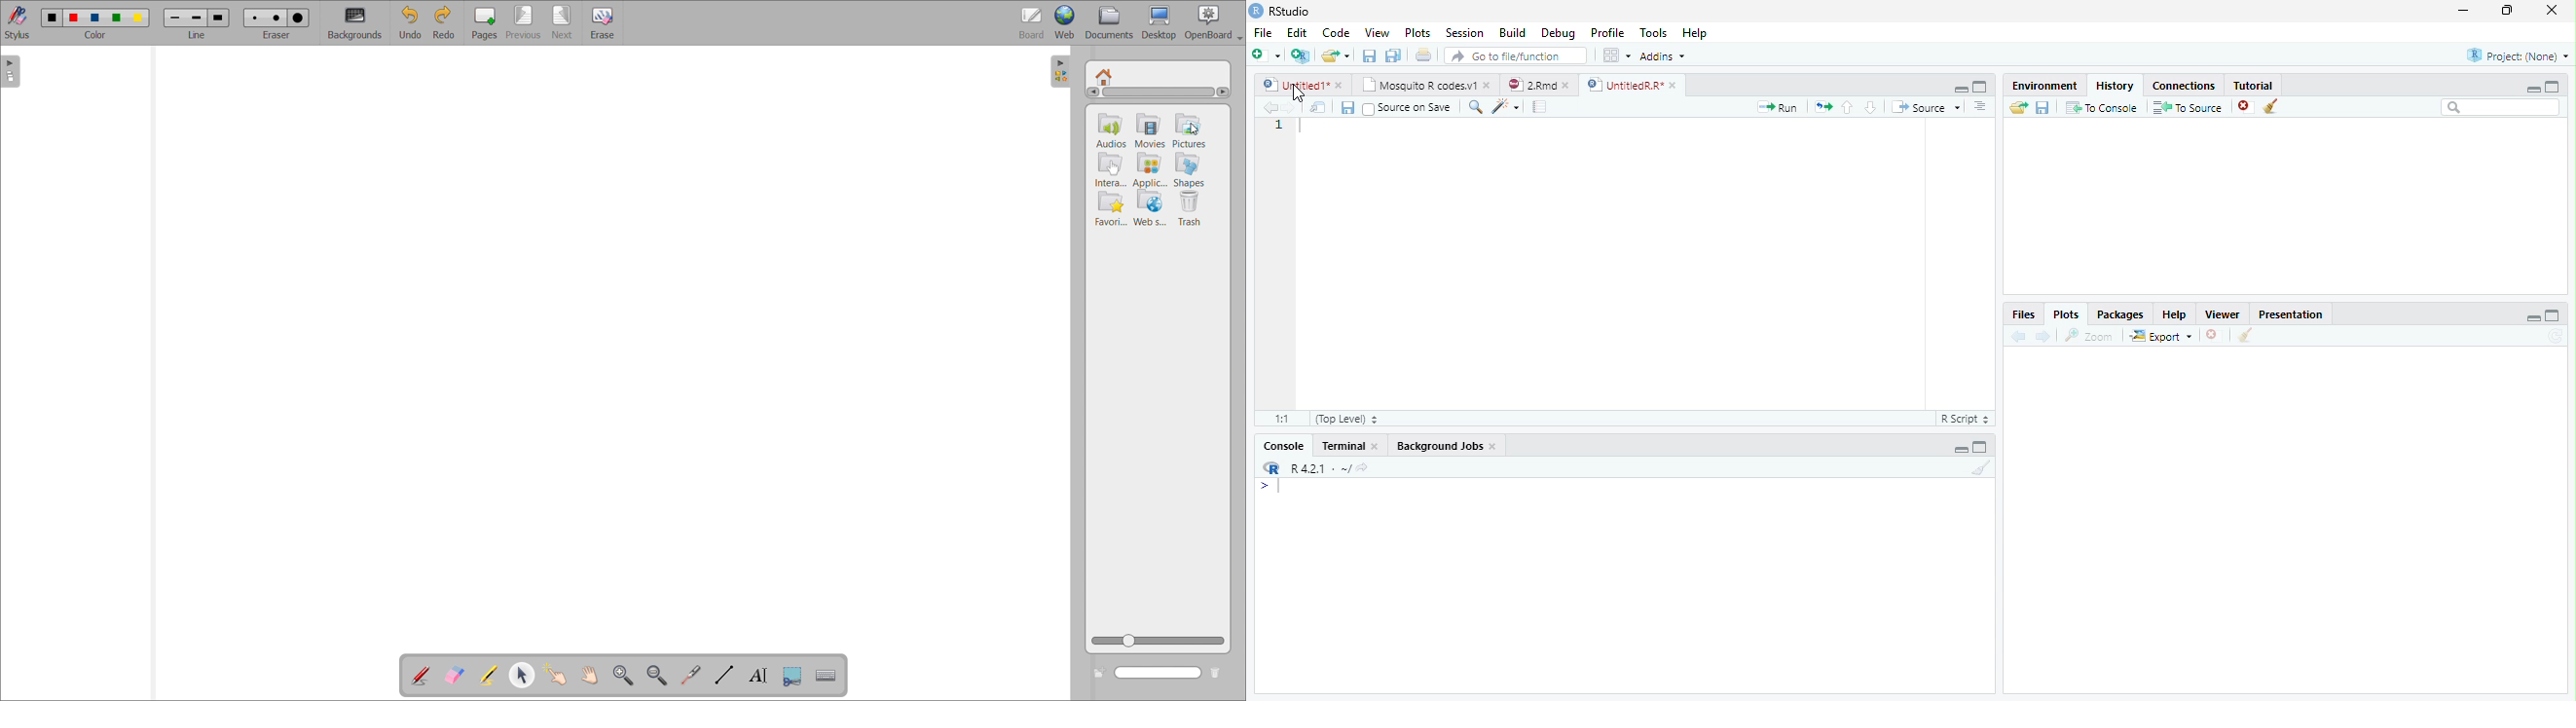  Describe the element at coordinates (2531, 320) in the screenshot. I see `minimize` at that location.